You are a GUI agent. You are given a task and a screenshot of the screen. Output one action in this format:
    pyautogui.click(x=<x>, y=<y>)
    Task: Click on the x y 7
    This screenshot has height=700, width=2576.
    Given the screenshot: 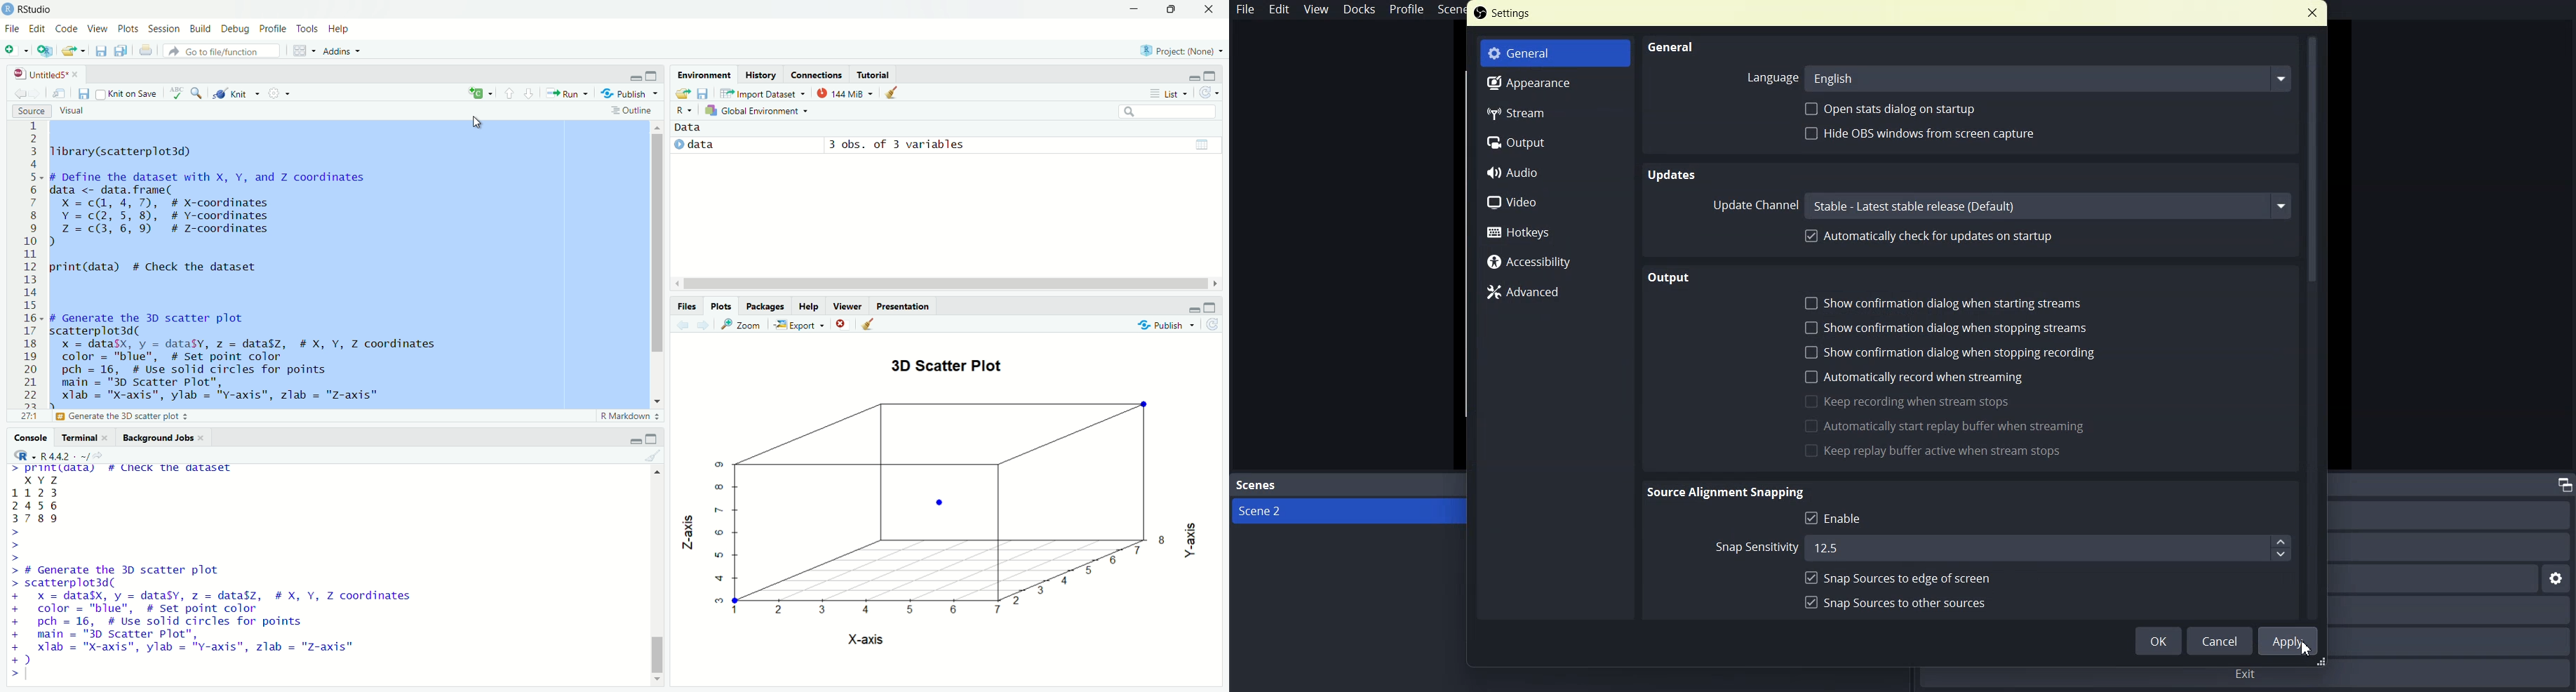 What is the action you would take?
    pyautogui.click(x=44, y=479)
    